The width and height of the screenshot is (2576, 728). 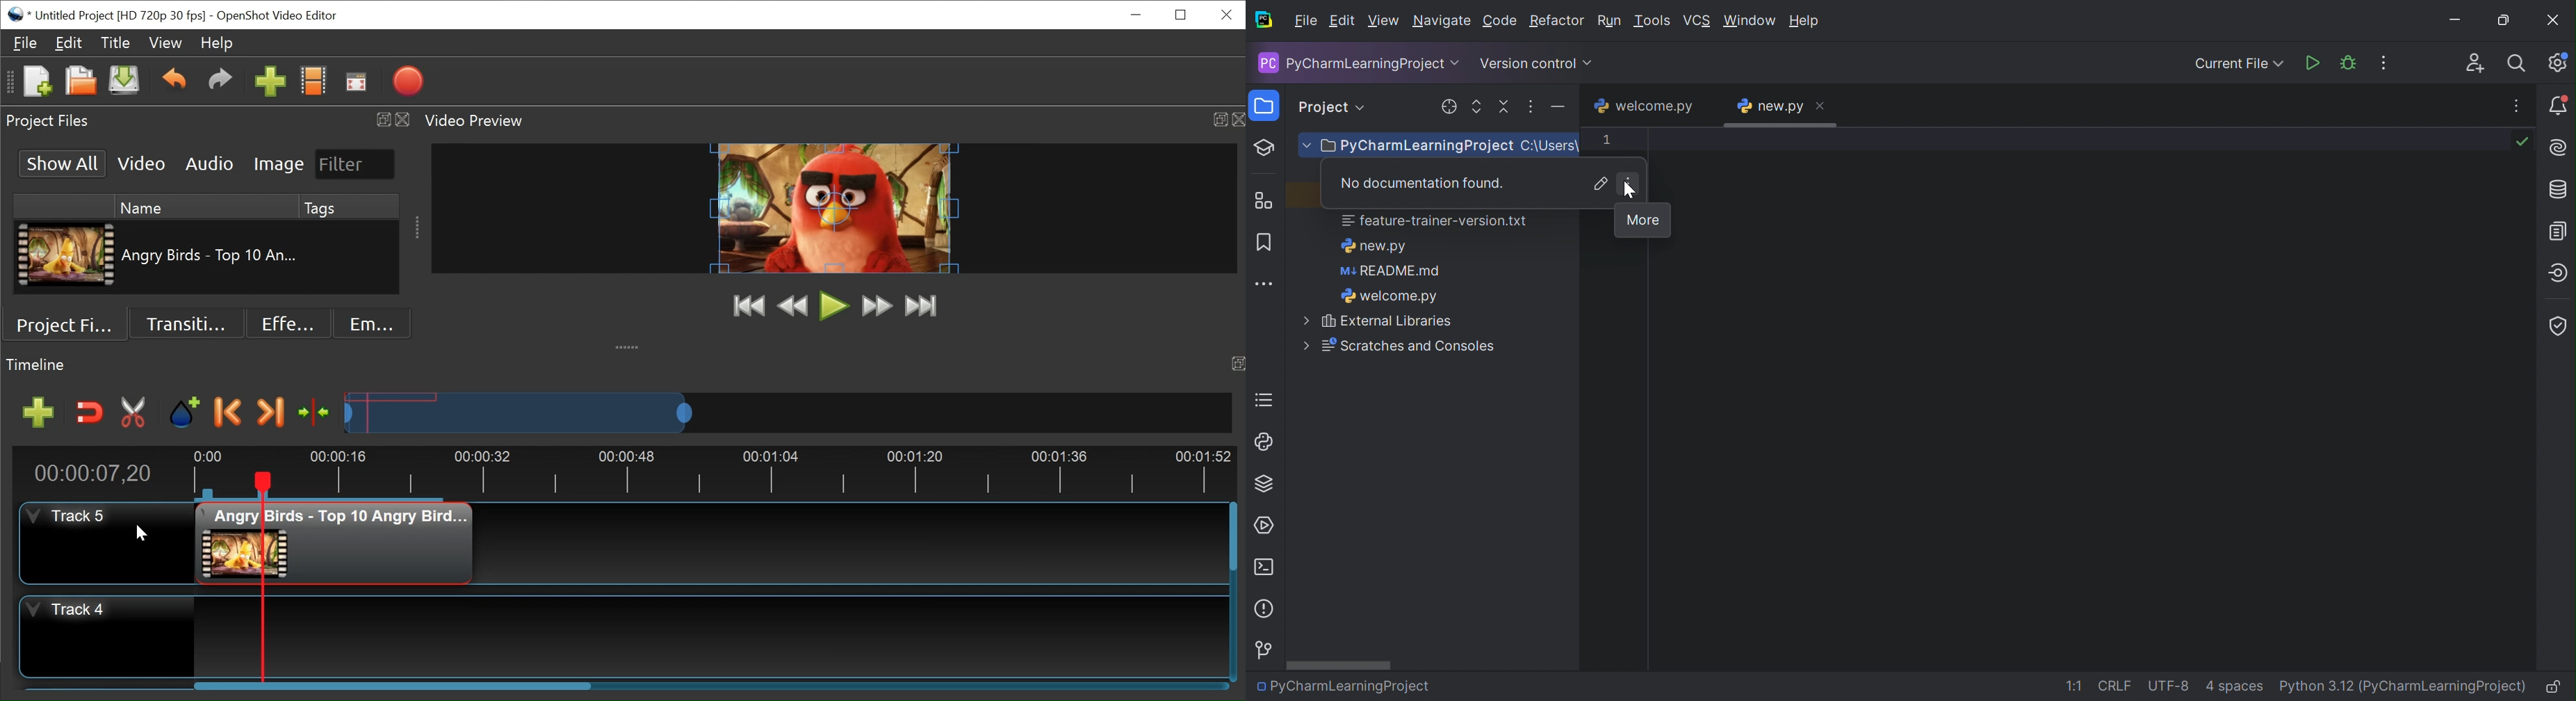 What do you see at coordinates (223, 82) in the screenshot?
I see `Redo` at bounding box center [223, 82].